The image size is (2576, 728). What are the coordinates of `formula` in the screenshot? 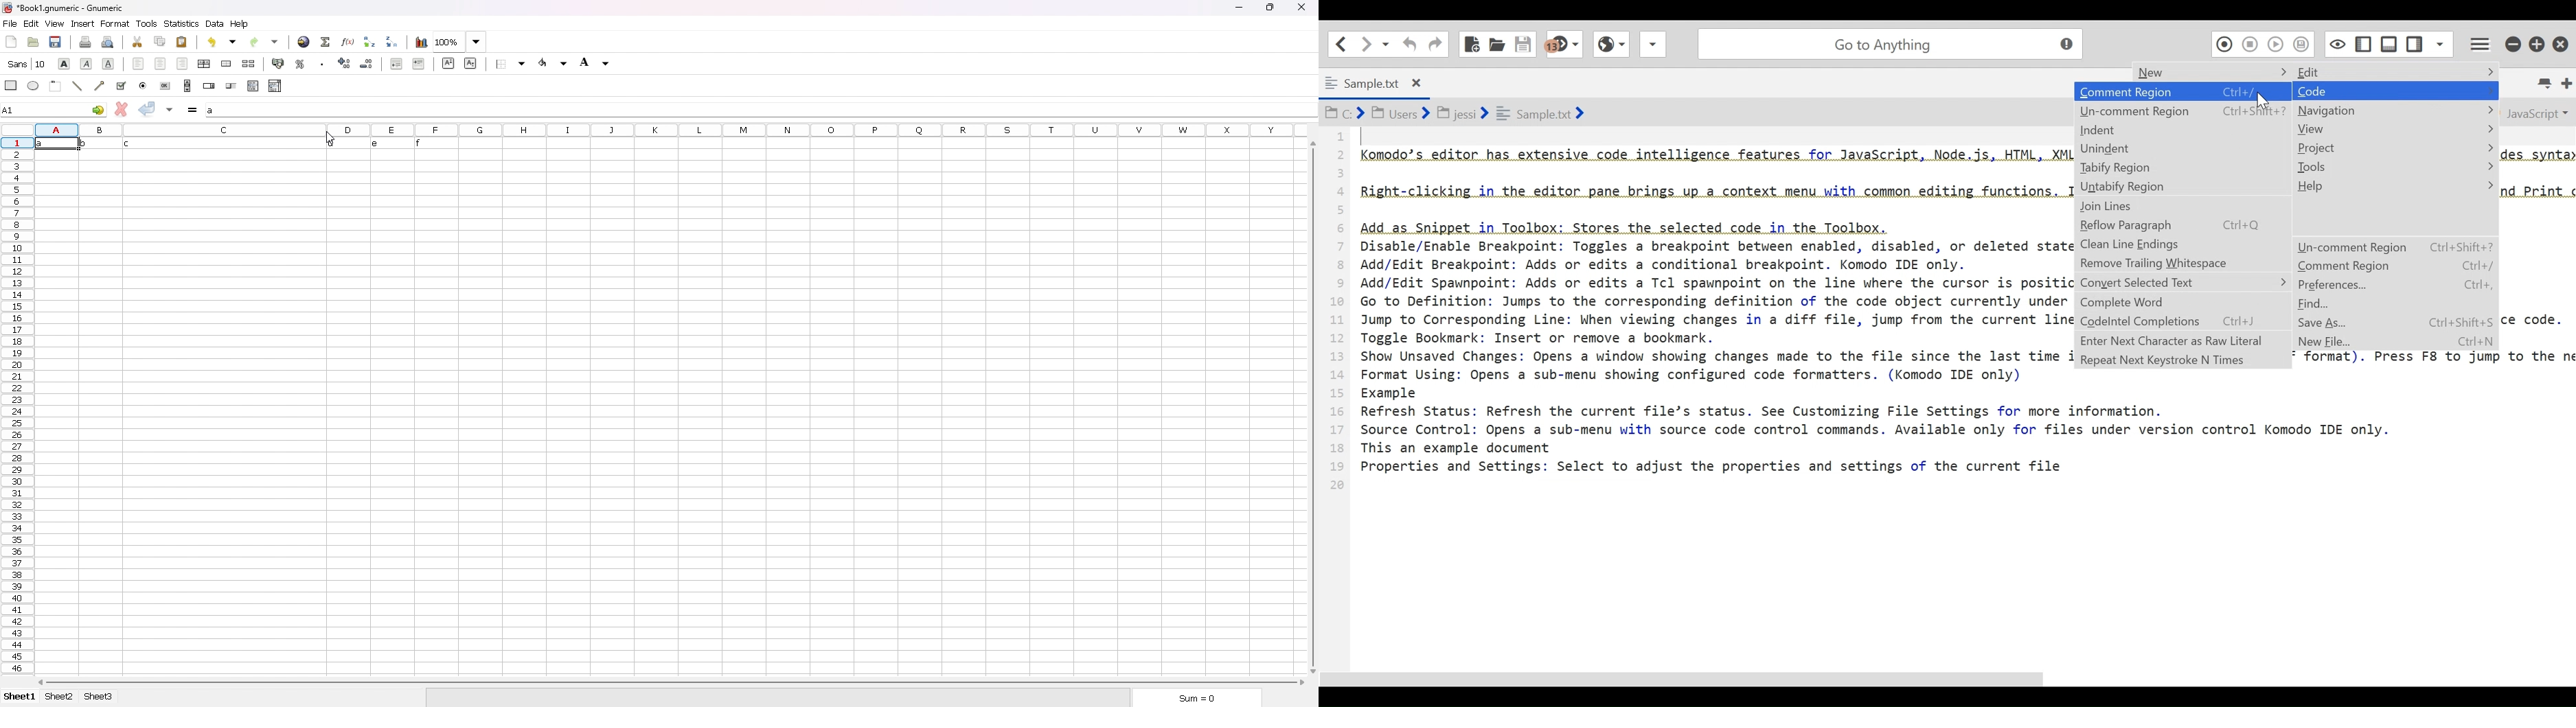 It's located at (194, 110).